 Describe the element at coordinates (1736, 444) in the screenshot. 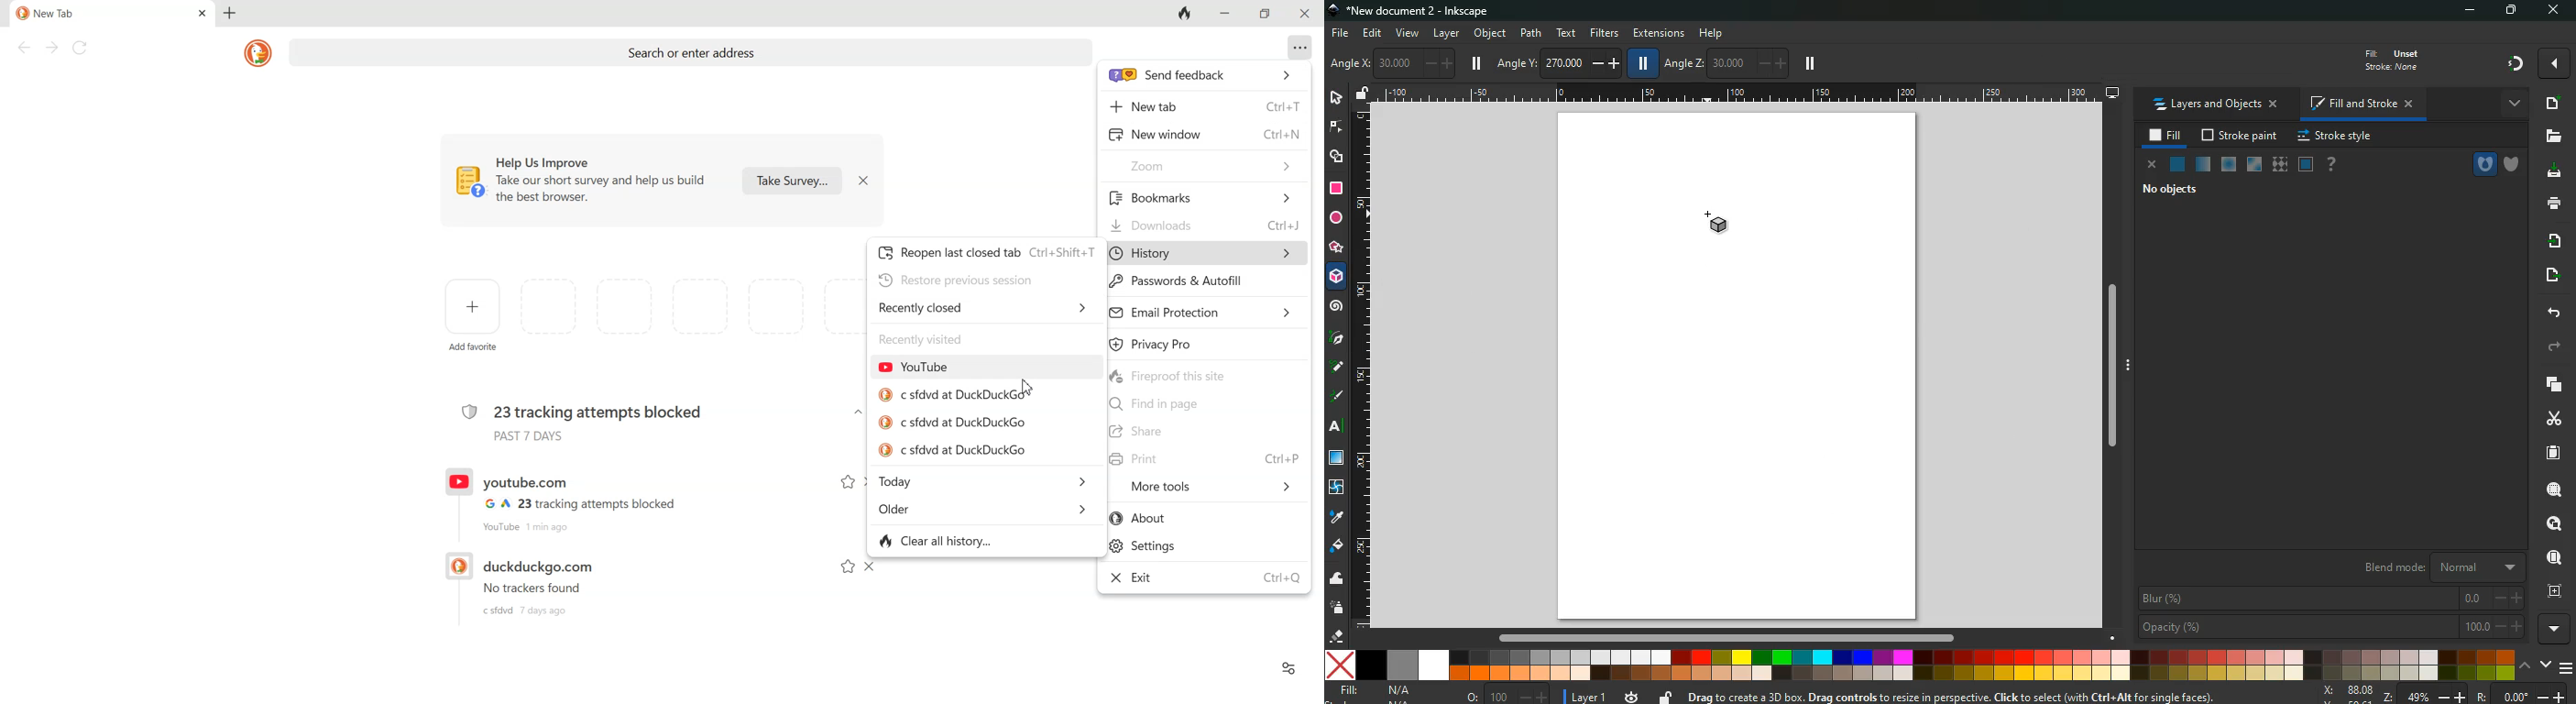

I see `image` at that location.